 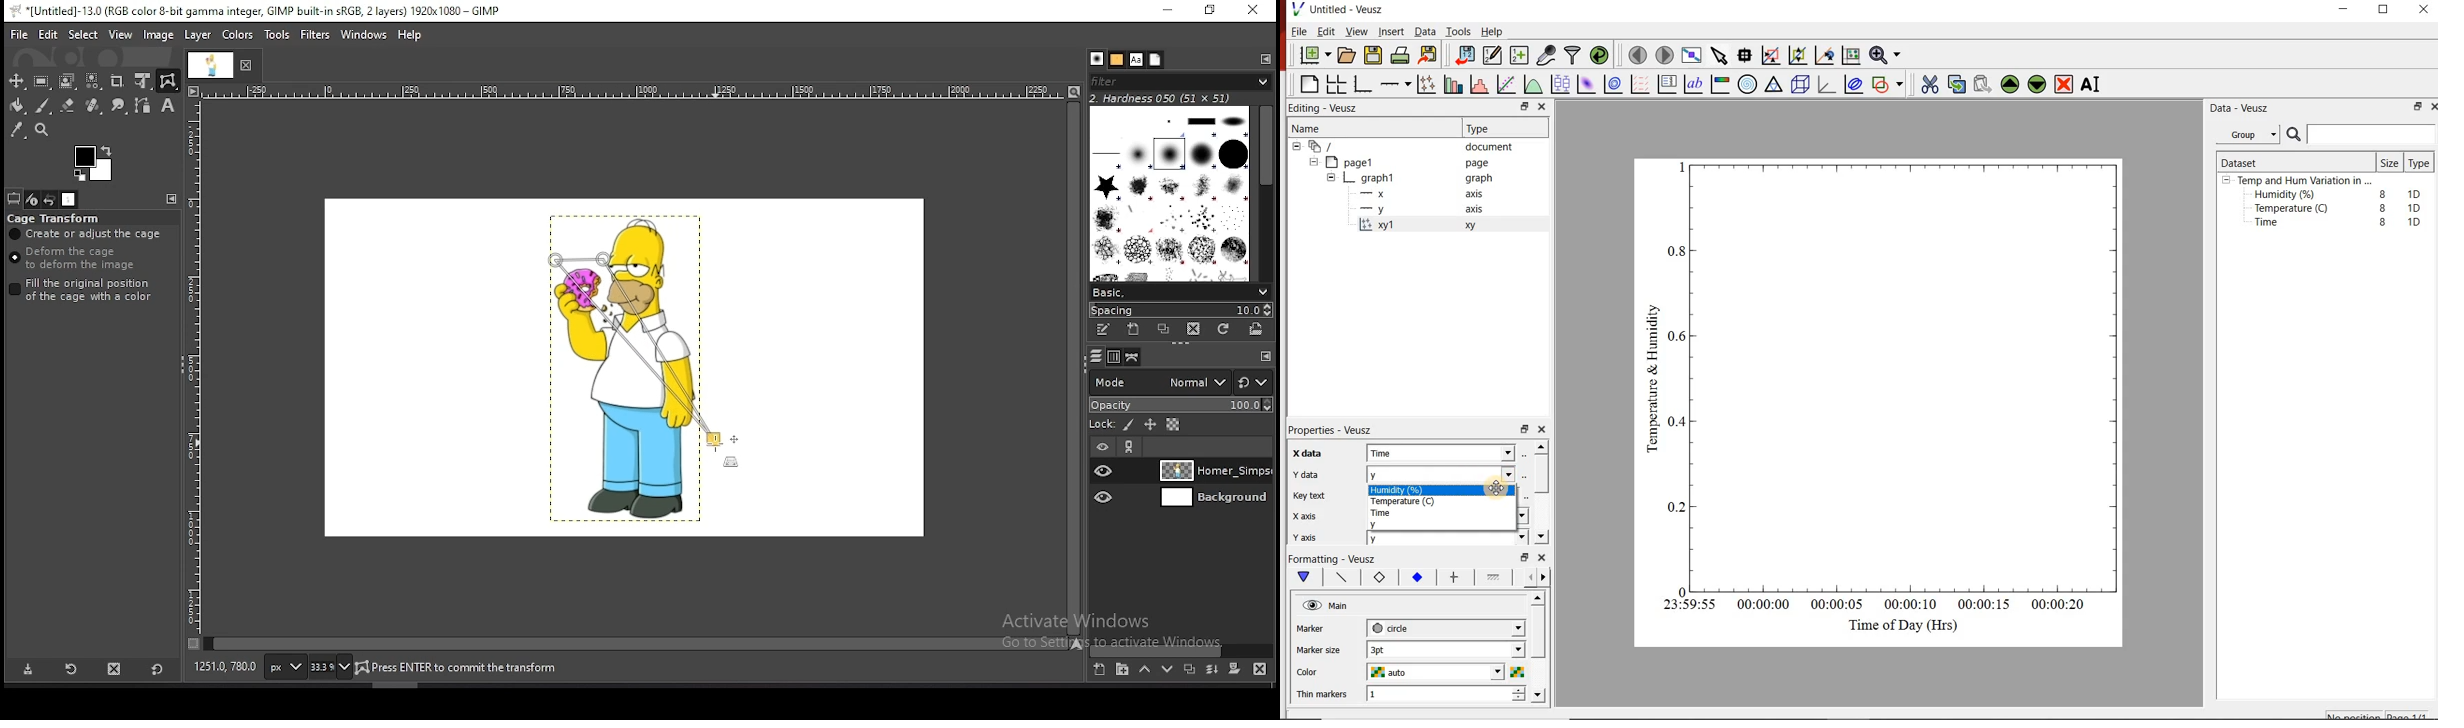 I want to click on cage transform tool, so click(x=168, y=81).